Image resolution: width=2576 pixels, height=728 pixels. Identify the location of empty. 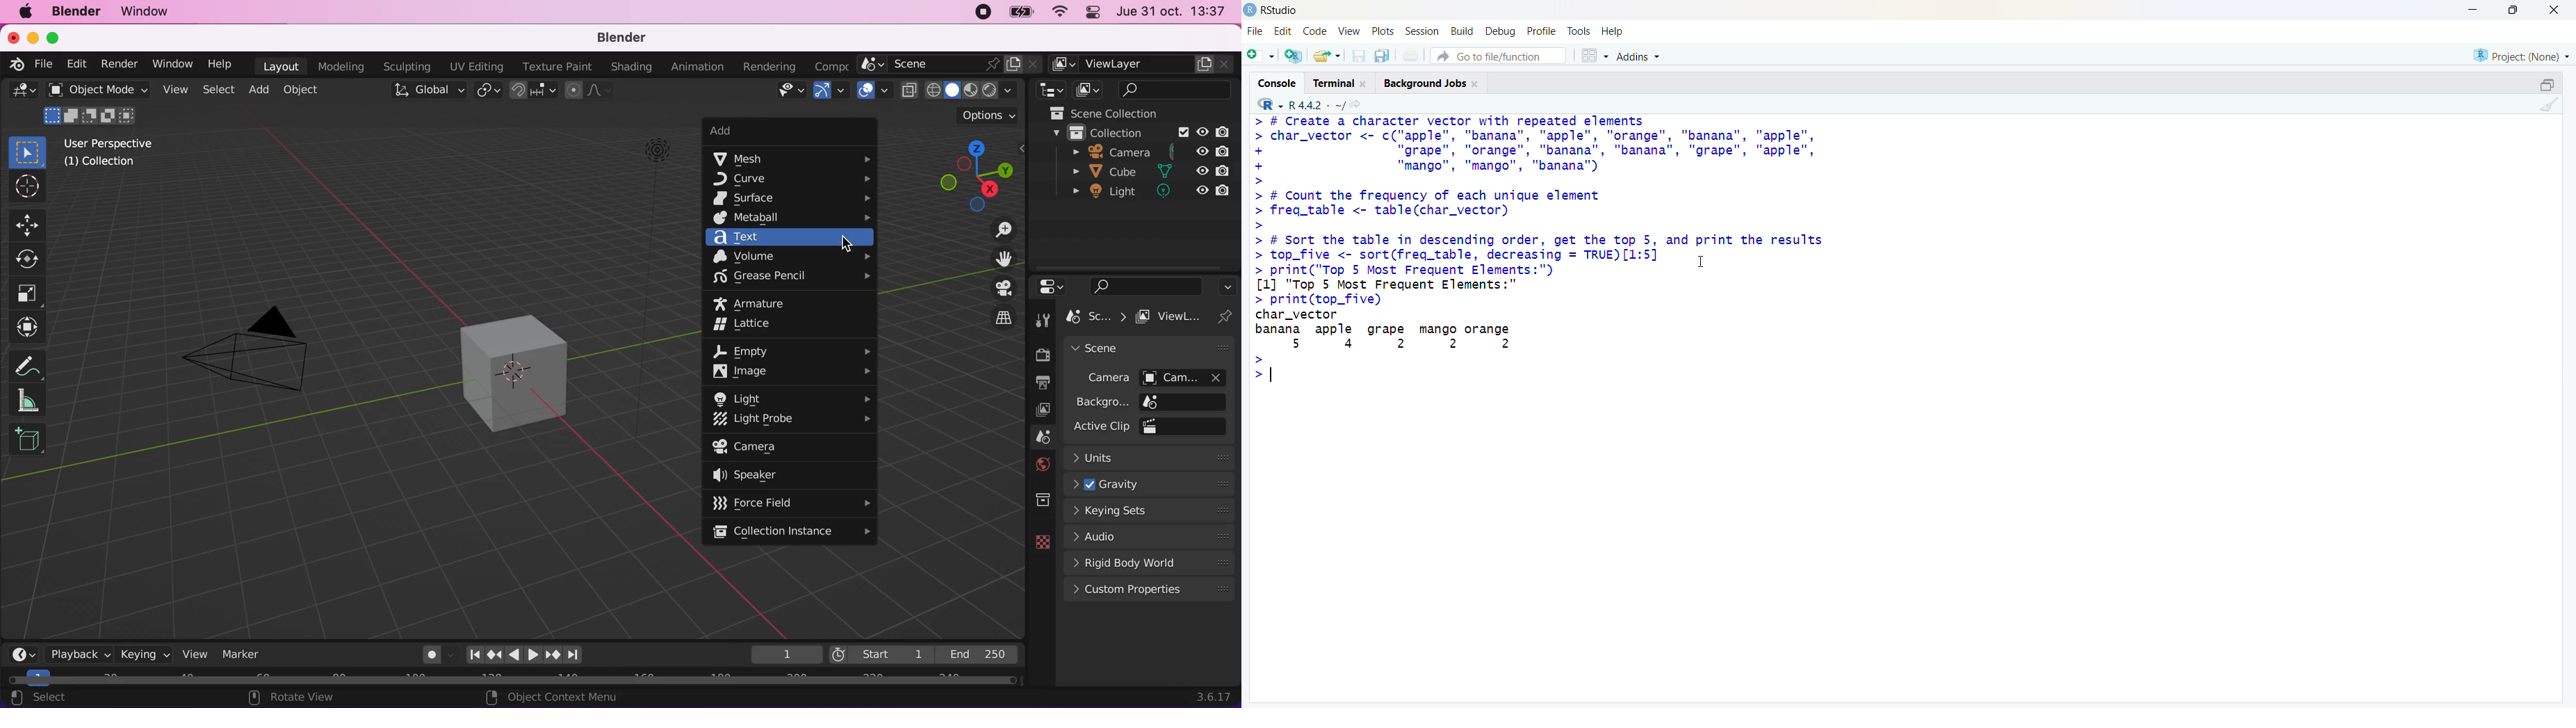
(796, 352).